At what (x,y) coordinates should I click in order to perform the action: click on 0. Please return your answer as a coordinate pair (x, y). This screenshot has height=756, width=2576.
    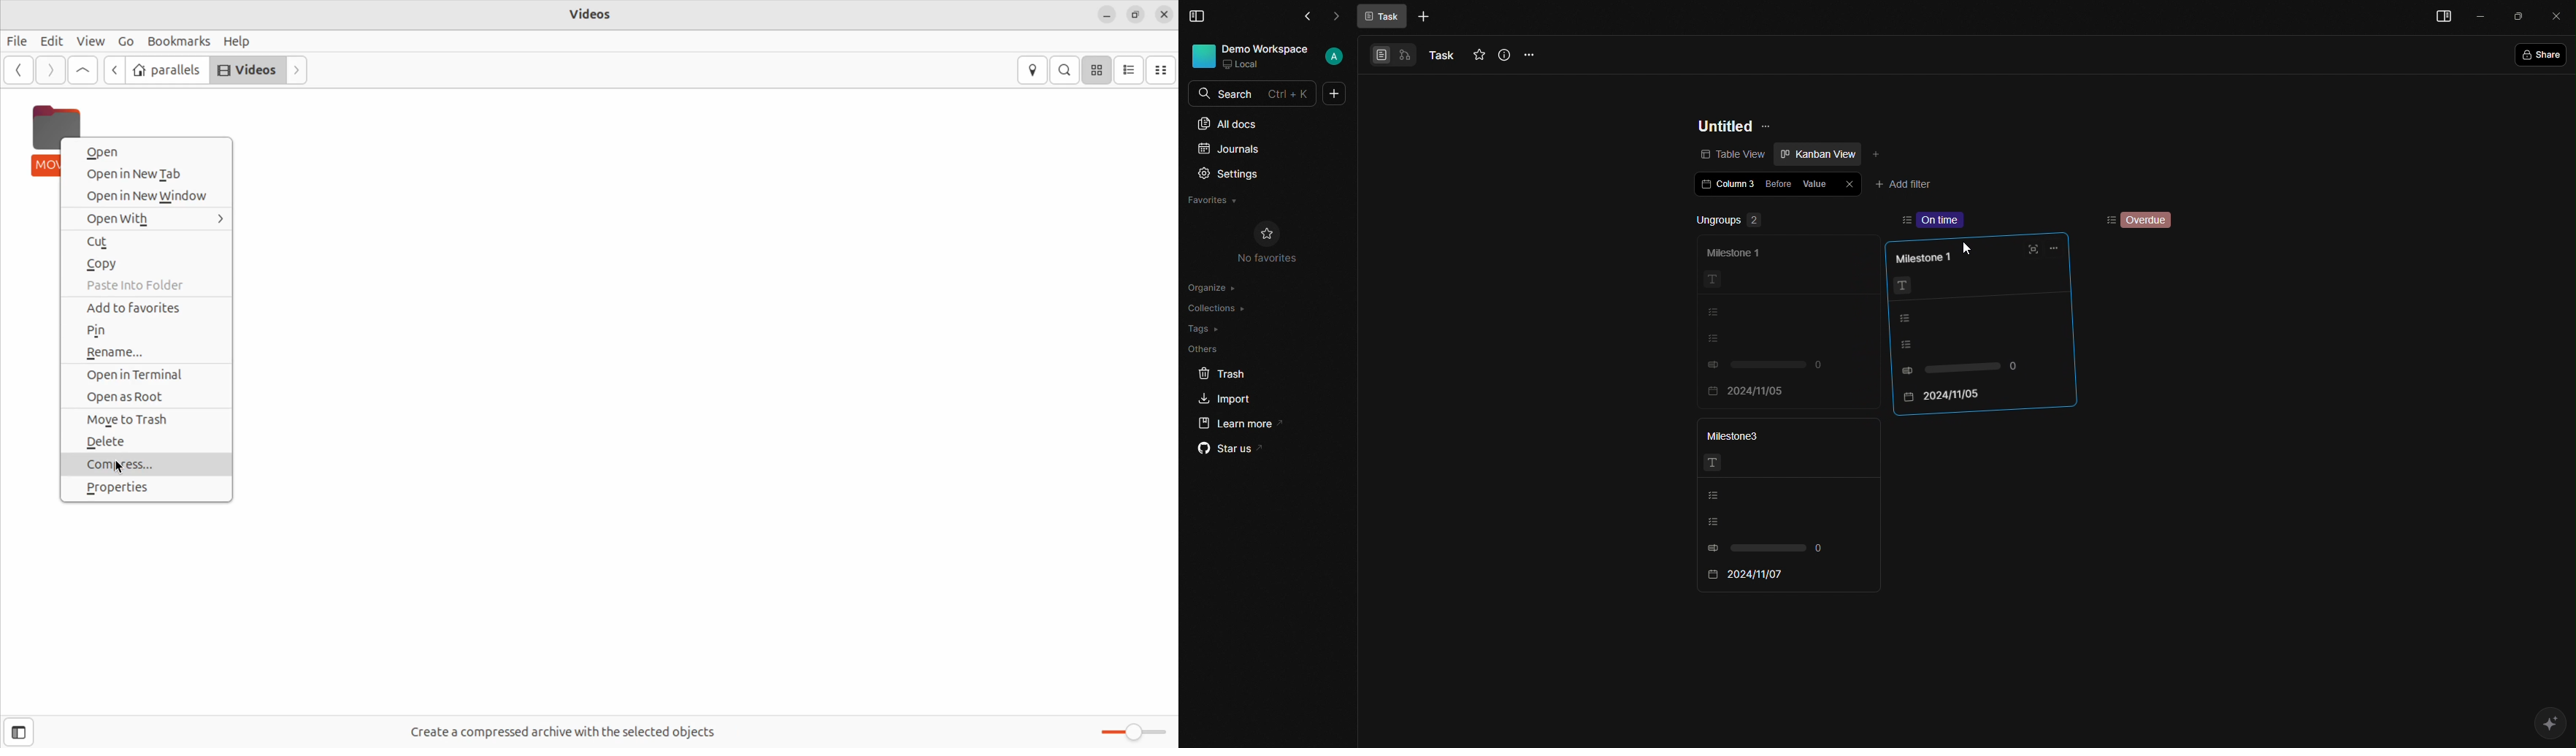
    Looking at the image, I should click on (1963, 370).